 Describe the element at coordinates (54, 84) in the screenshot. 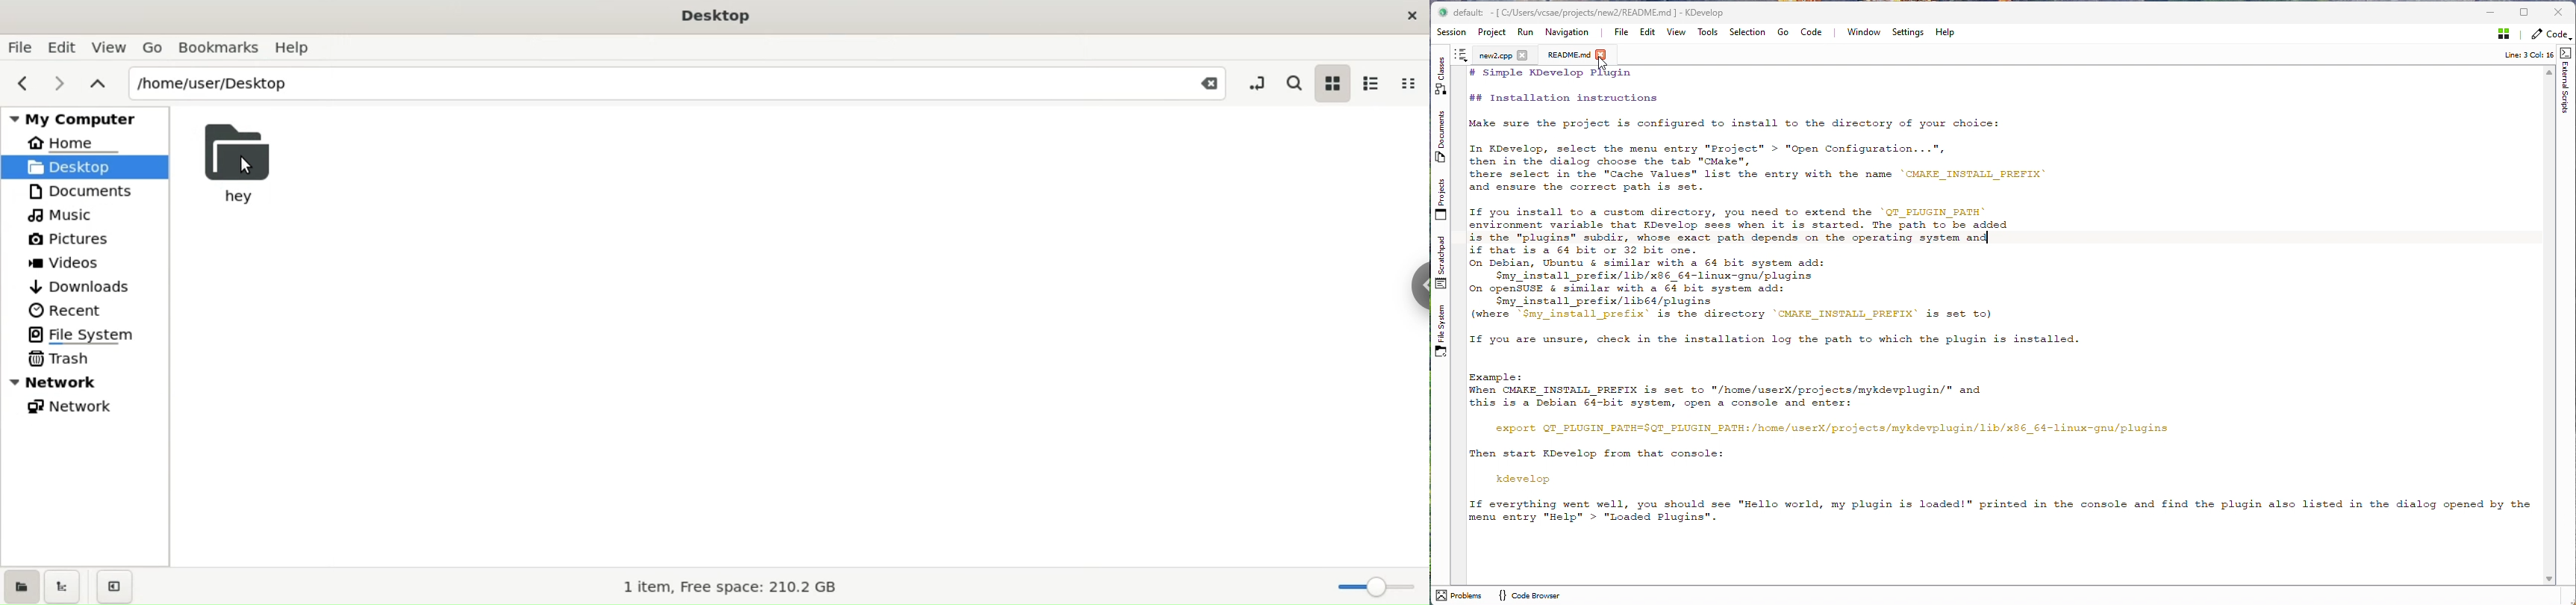

I see `next` at that location.